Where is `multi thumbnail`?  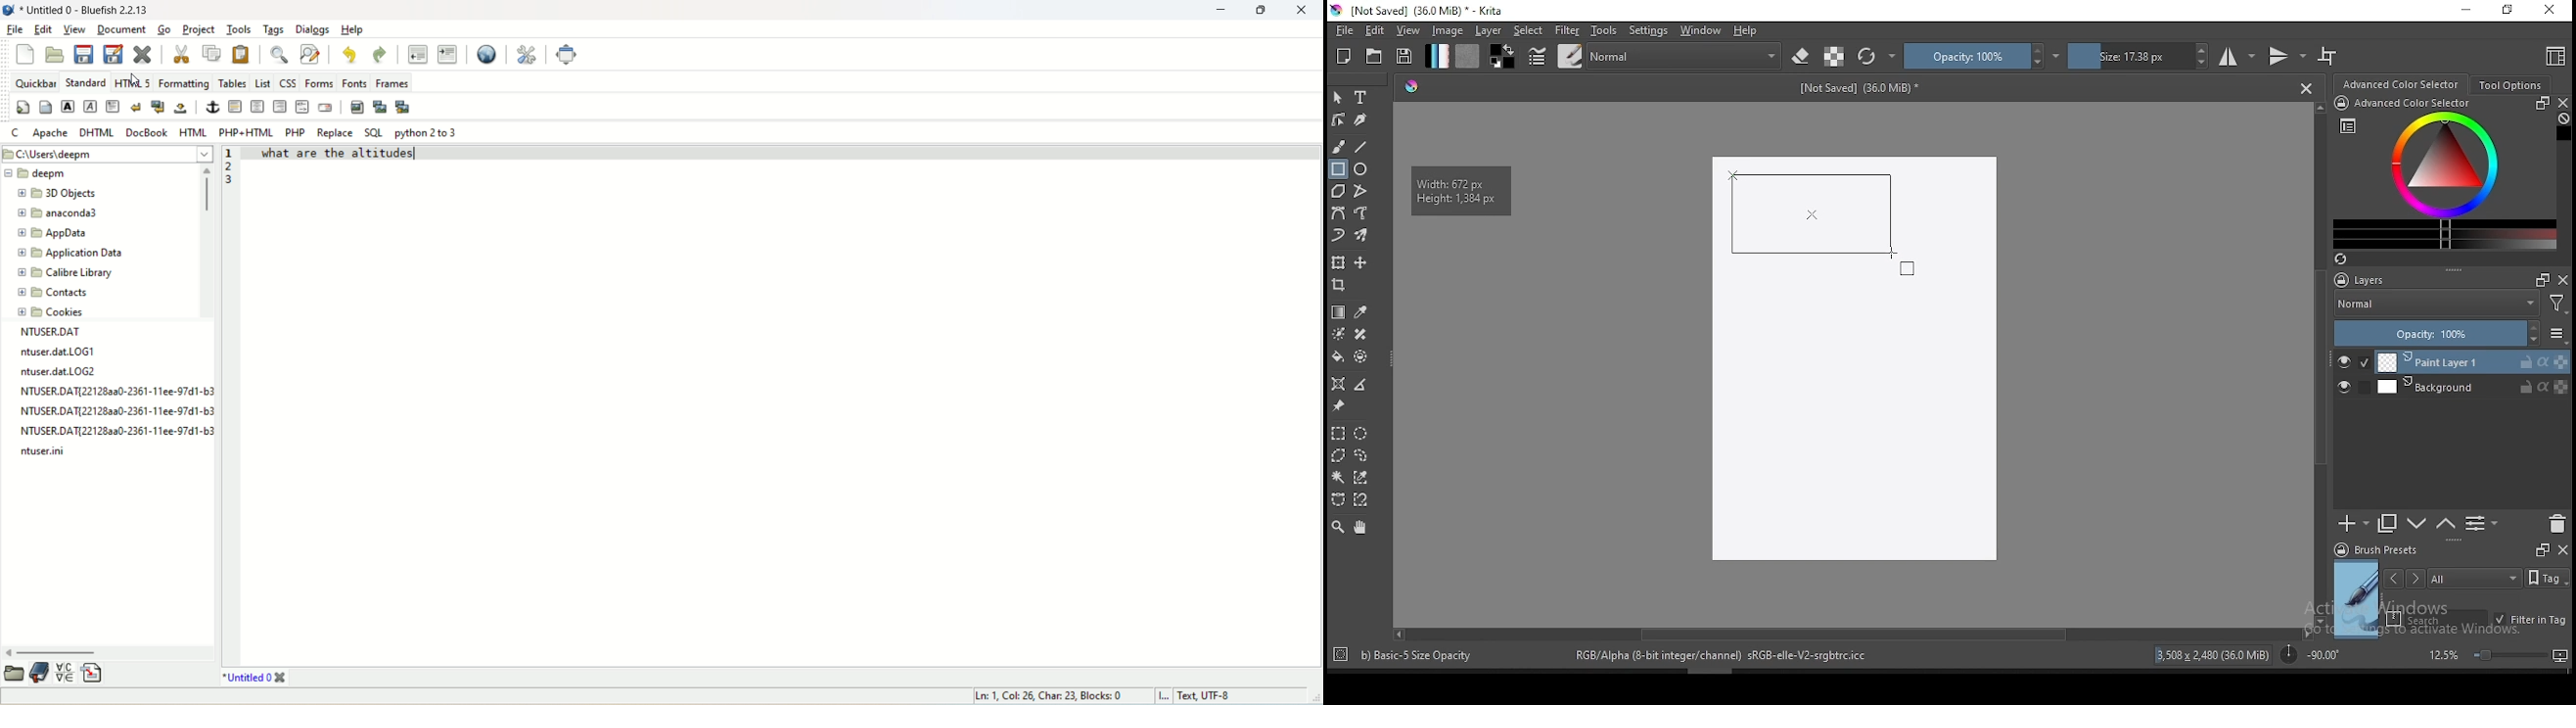 multi thumbnail is located at coordinates (404, 106).